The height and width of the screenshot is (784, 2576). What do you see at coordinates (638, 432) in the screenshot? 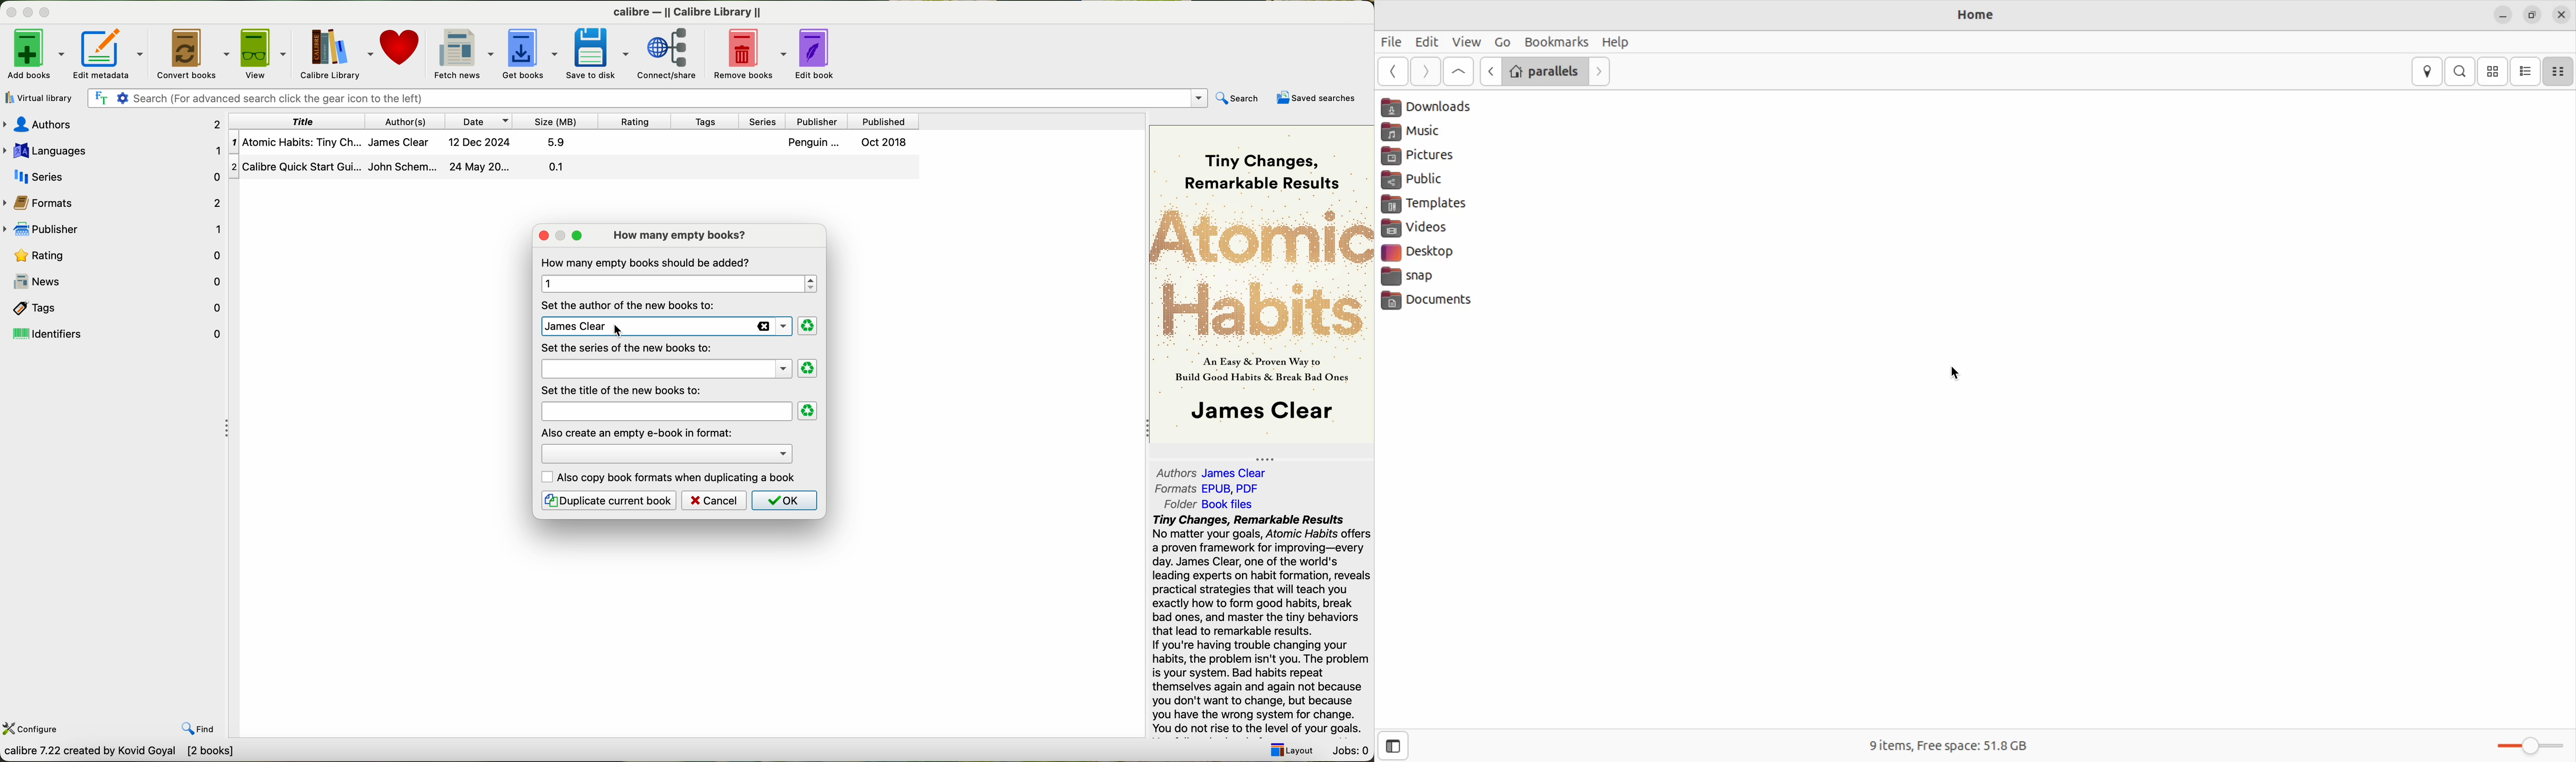
I see `also create and empy ebook in format` at bounding box center [638, 432].